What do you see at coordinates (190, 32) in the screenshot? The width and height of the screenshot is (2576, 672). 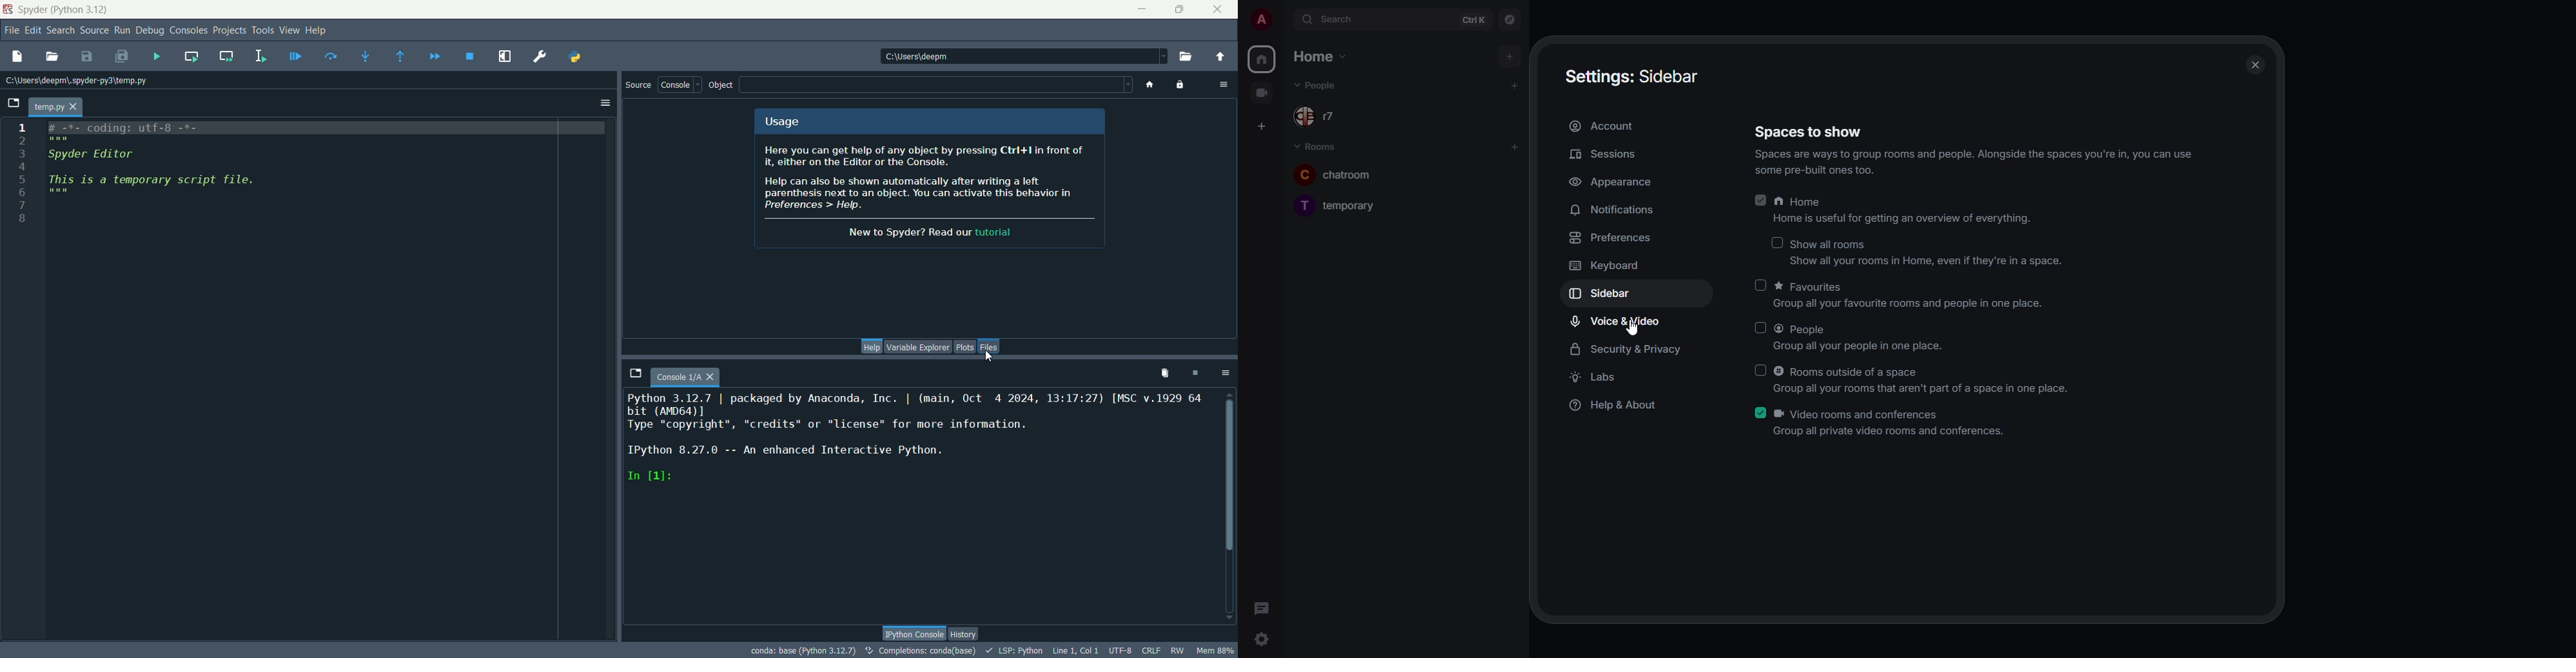 I see `consoles` at bounding box center [190, 32].